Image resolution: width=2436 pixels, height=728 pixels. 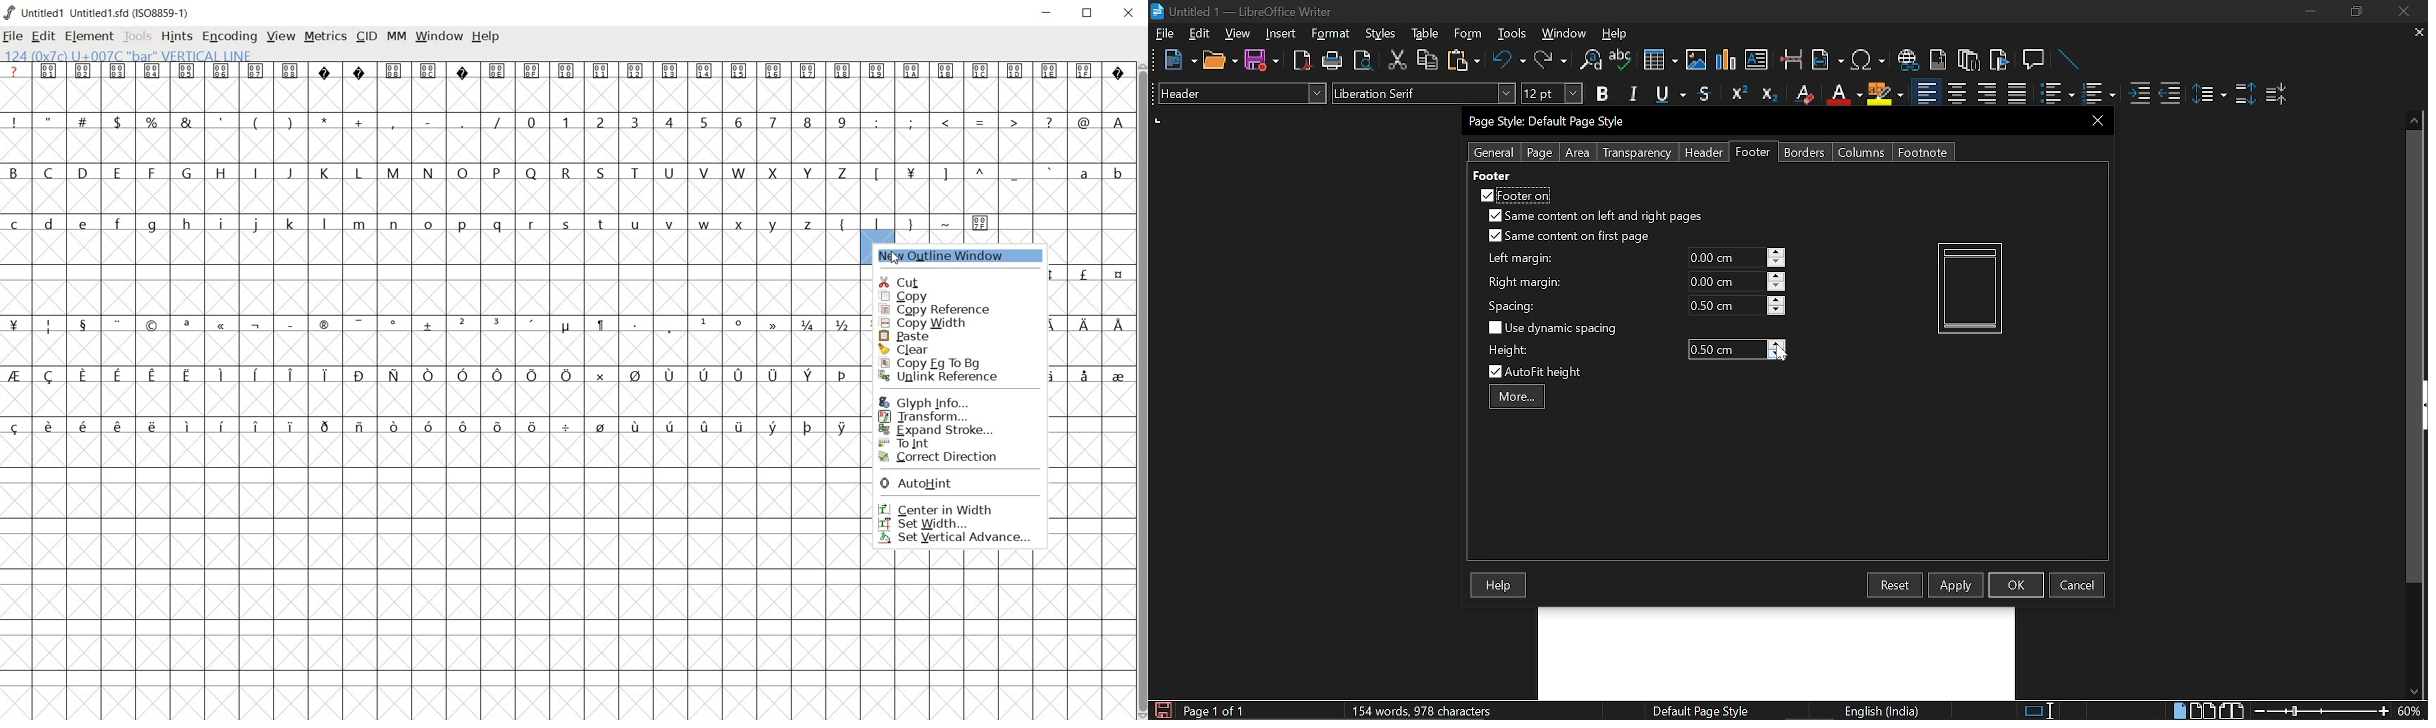 I want to click on File, so click(x=1165, y=33).